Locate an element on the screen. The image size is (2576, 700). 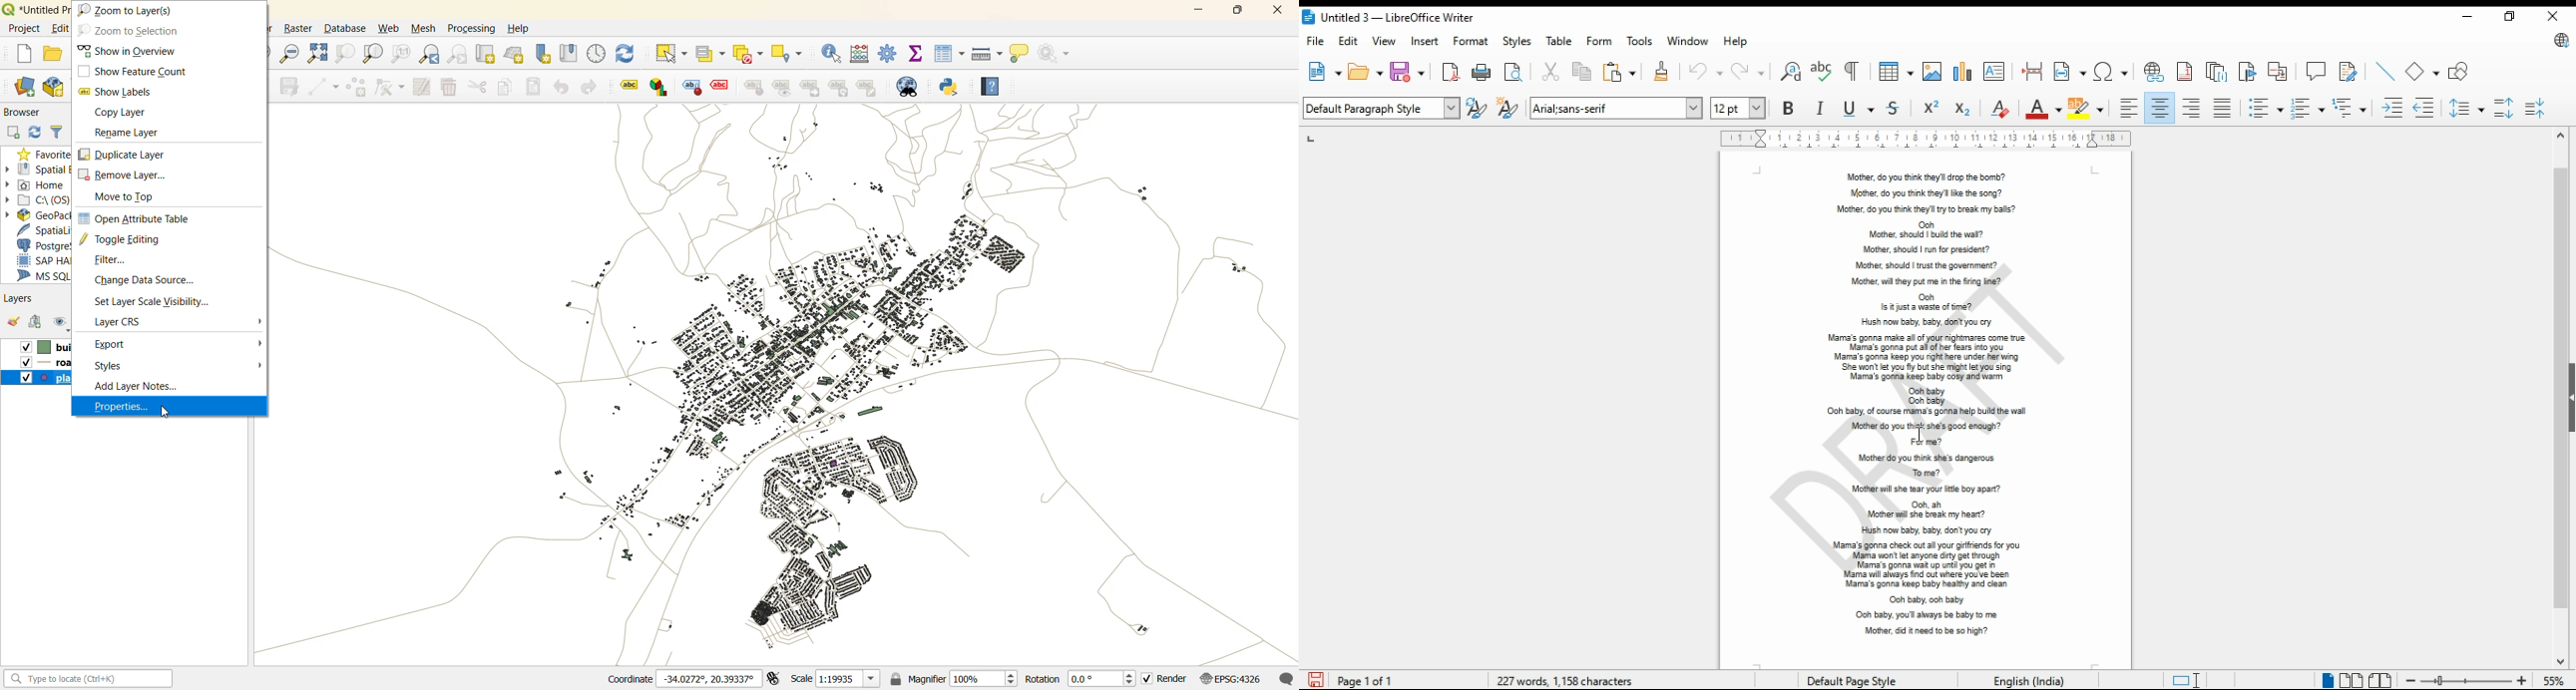
export is located at coordinates (114, 346).